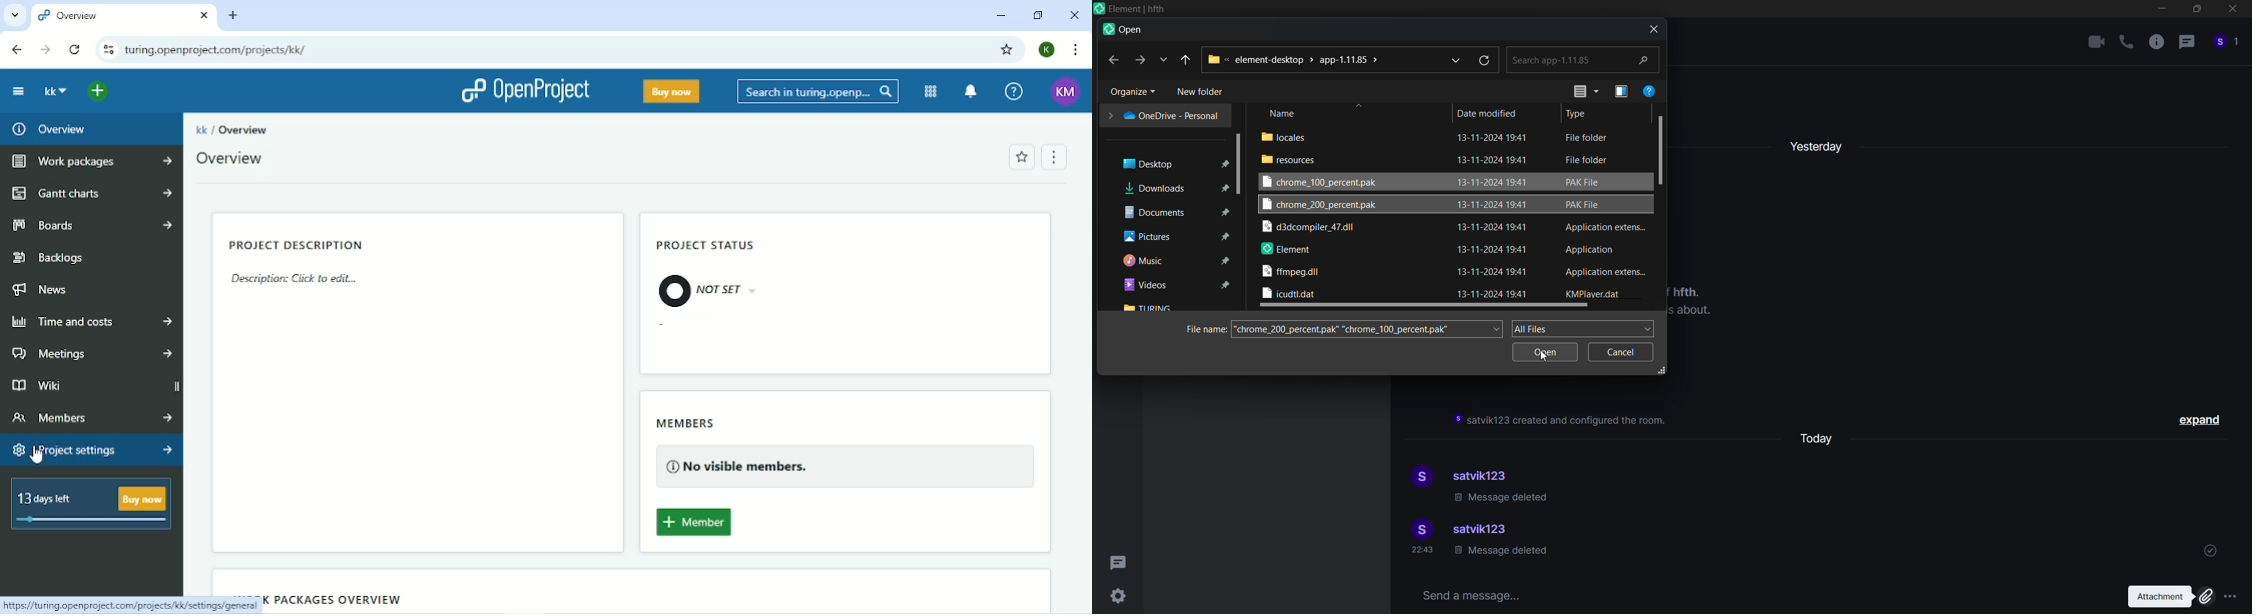 The image size is (2268, 616). What do you see at coordinates (2196, 11) in the screenshot?
I see `maximize` at bounding box center [2196, 11].